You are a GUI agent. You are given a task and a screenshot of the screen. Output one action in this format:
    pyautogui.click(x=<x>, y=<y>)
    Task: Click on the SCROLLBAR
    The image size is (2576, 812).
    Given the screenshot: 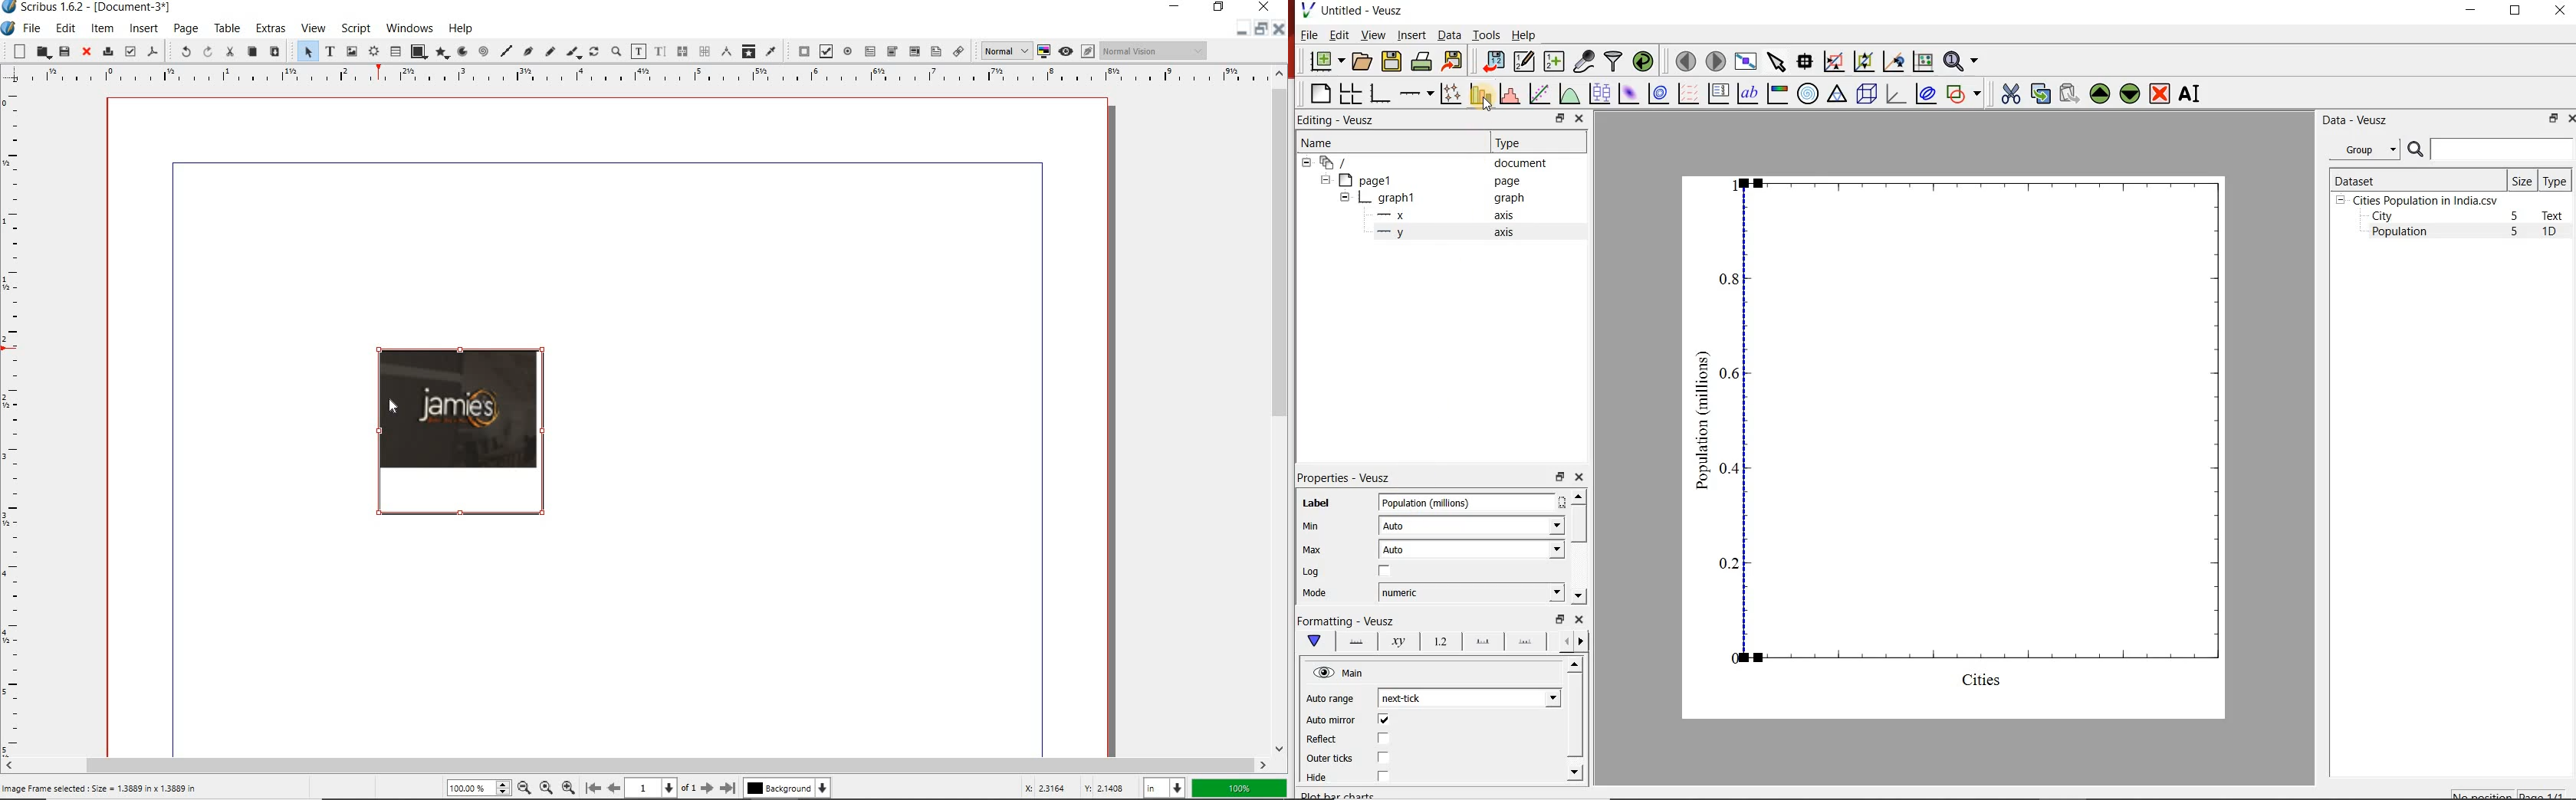 What is the action you would take?
    pyautogui.click(x=635, y=765)
    